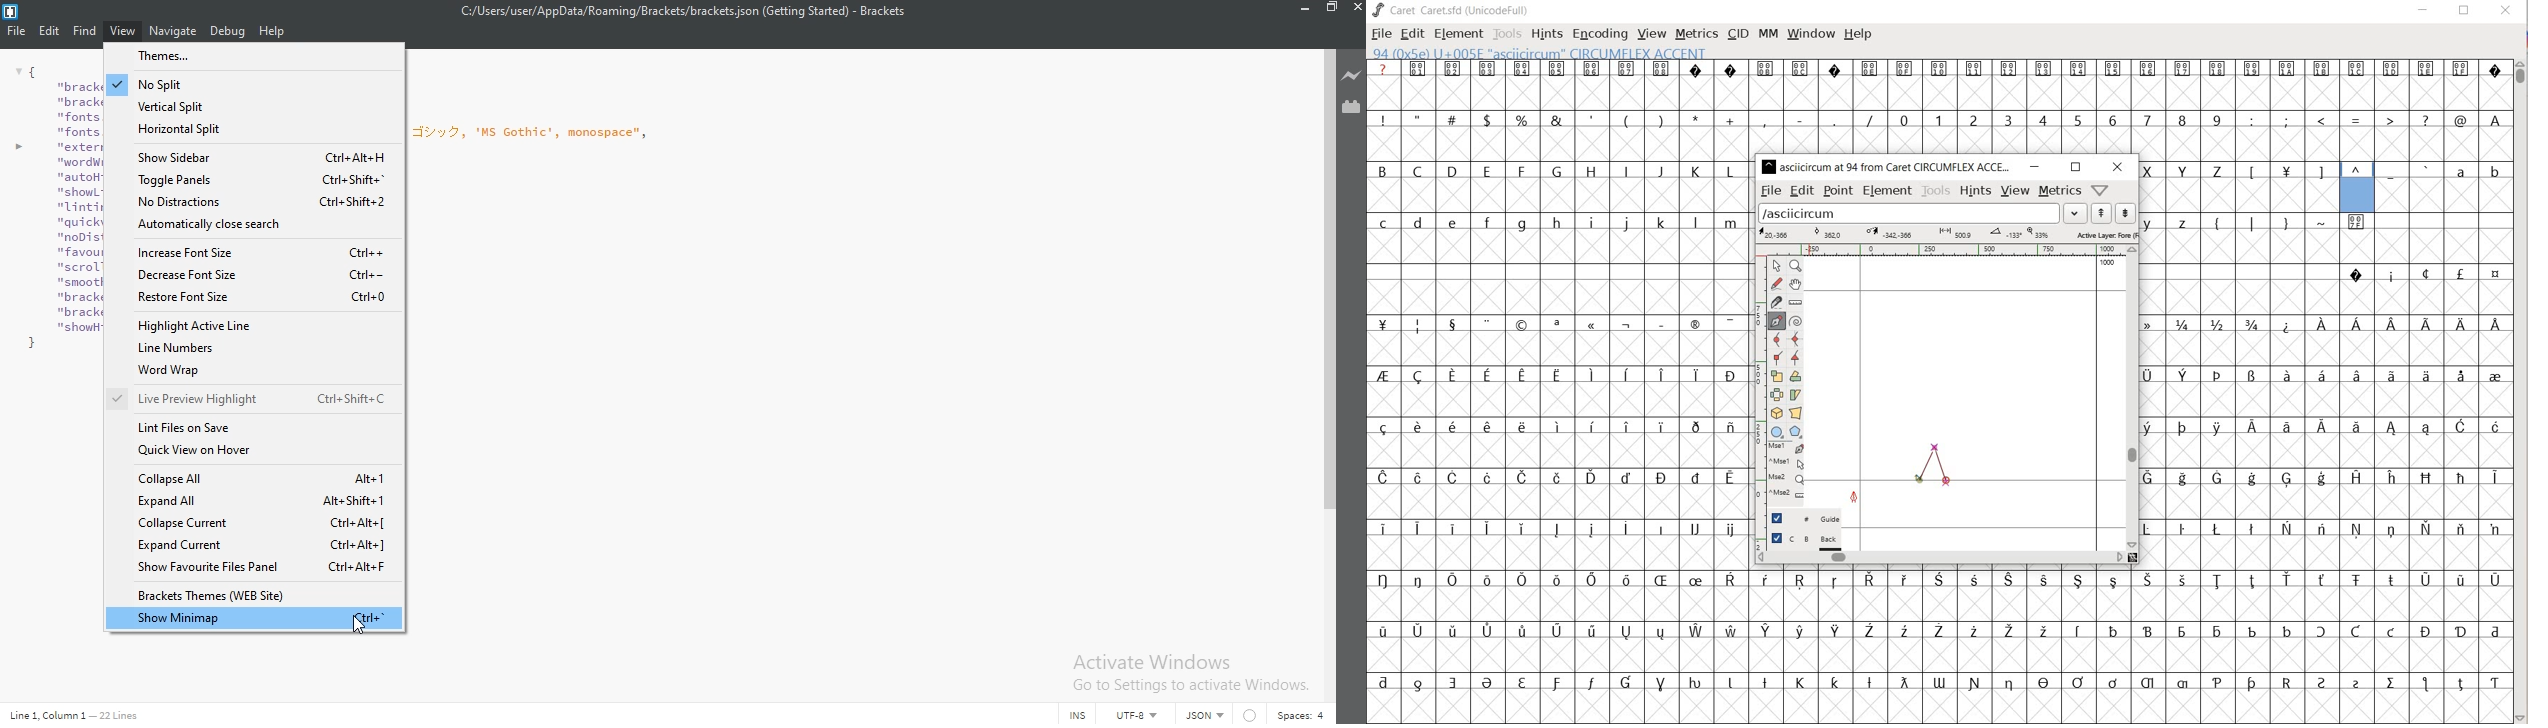  I want to click on edit, so click(1802, 191).